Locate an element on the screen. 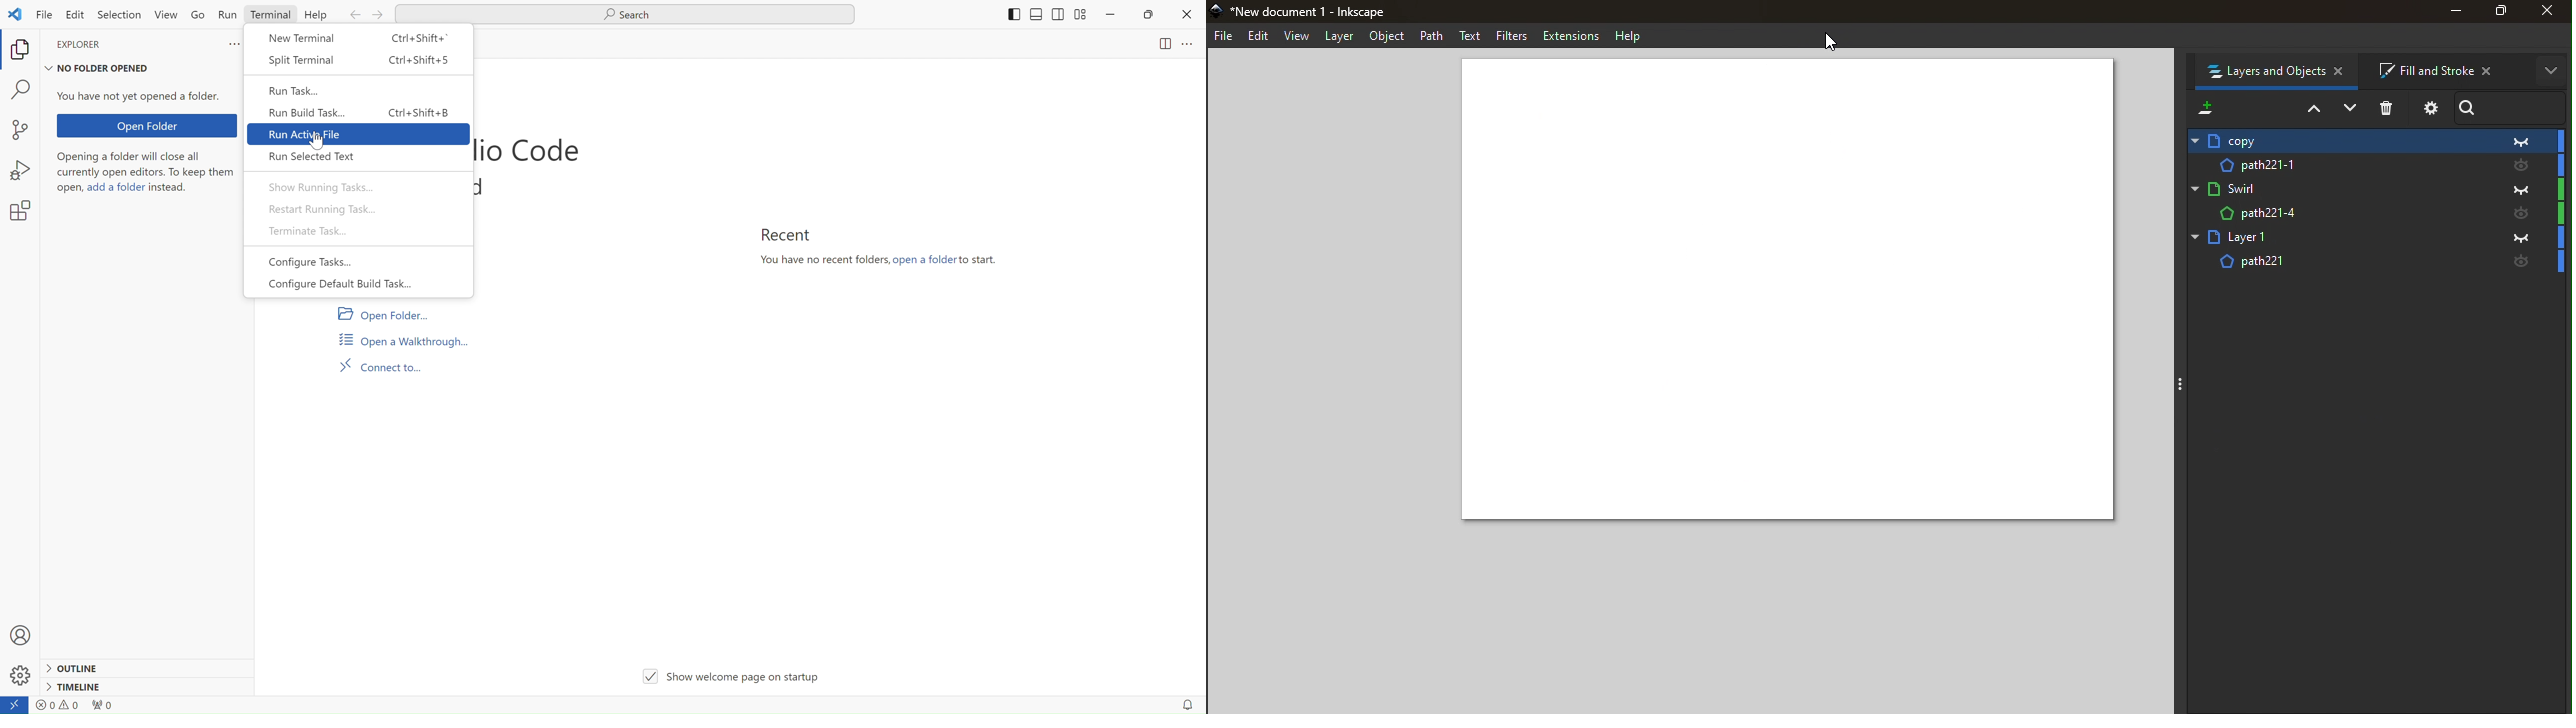 The image size is (2576, 728). three dots is located at coordinates (2183, 388).